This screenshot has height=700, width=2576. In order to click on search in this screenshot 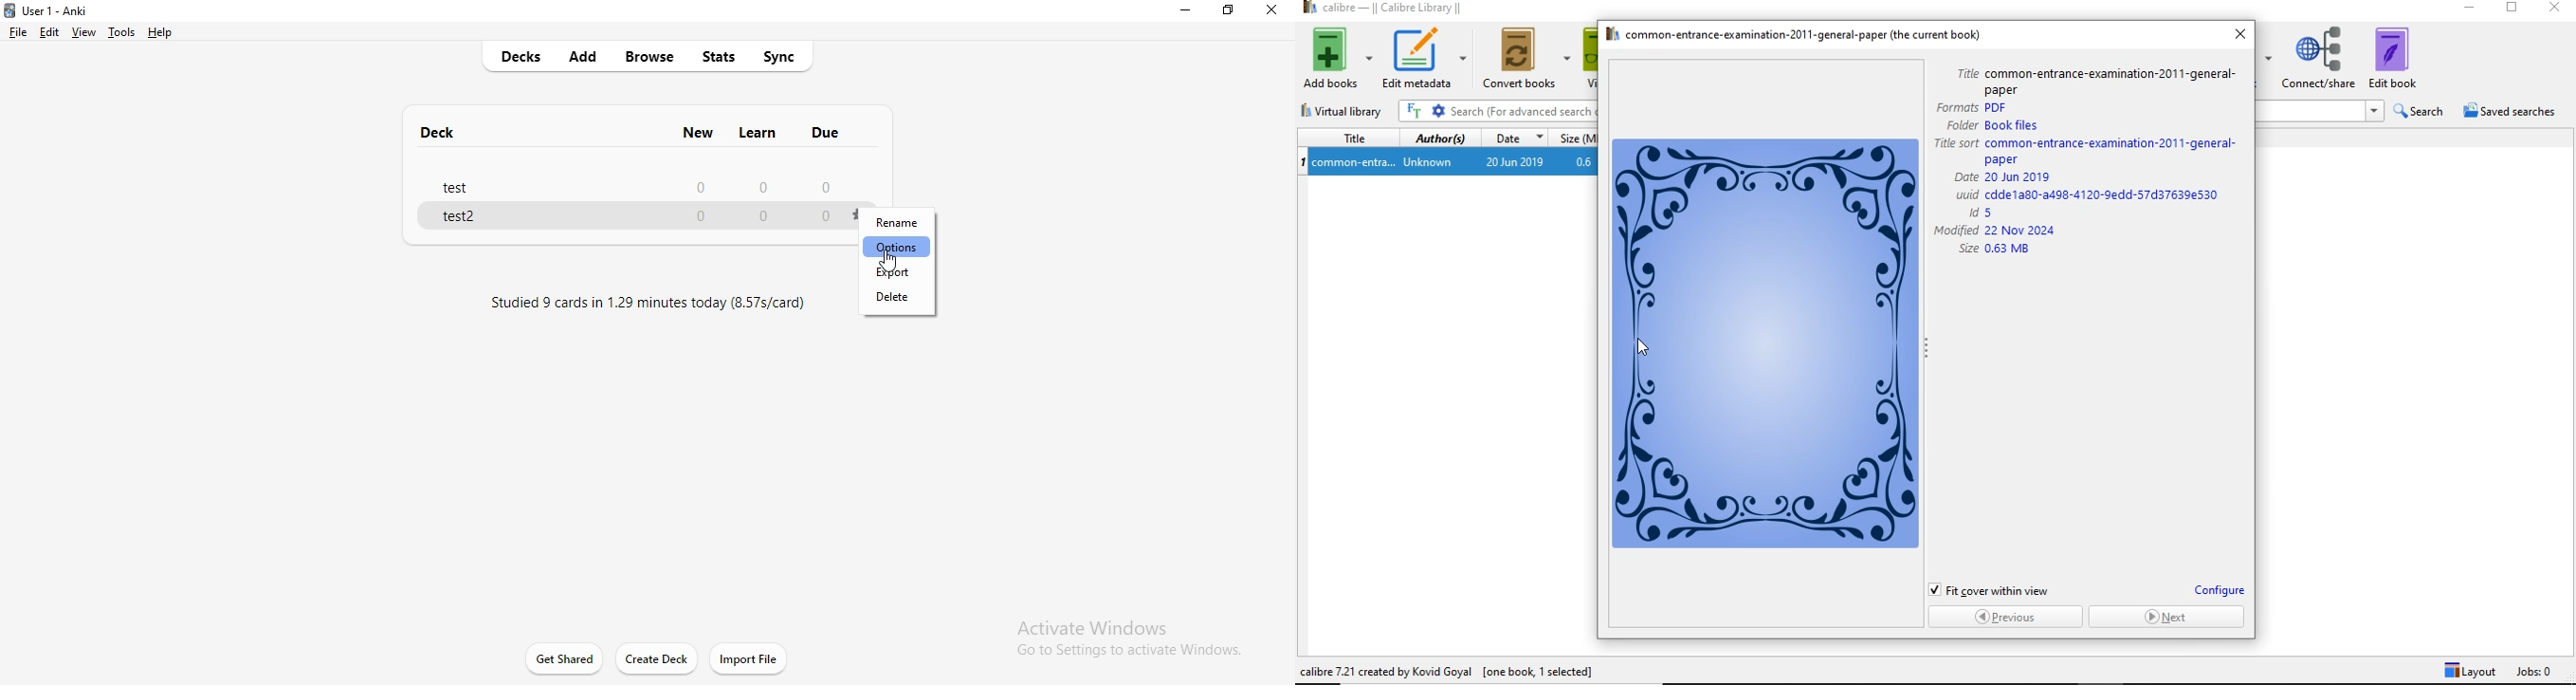, I will do `click(2418, 112)`.